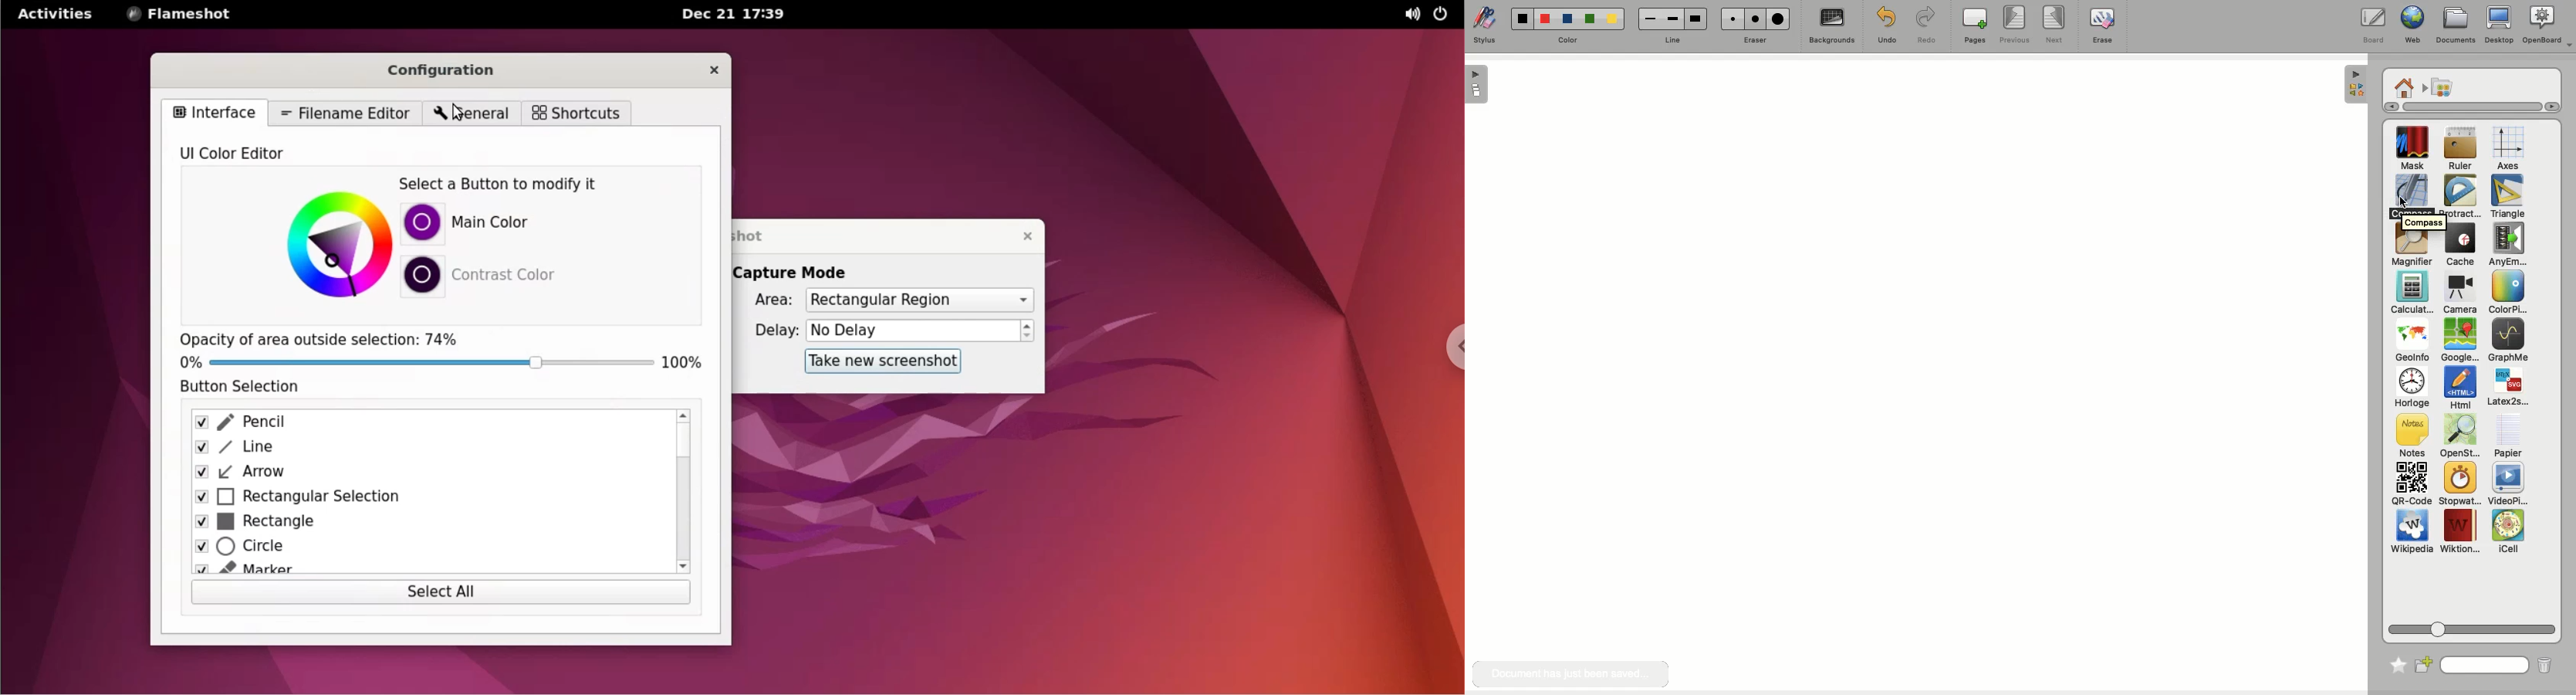 The width and height of the screenshot is (2576, 700). What do you see at coordinates (2459, 389) in the screenshot?
I see `Html` at bounding box center [2459, 389].